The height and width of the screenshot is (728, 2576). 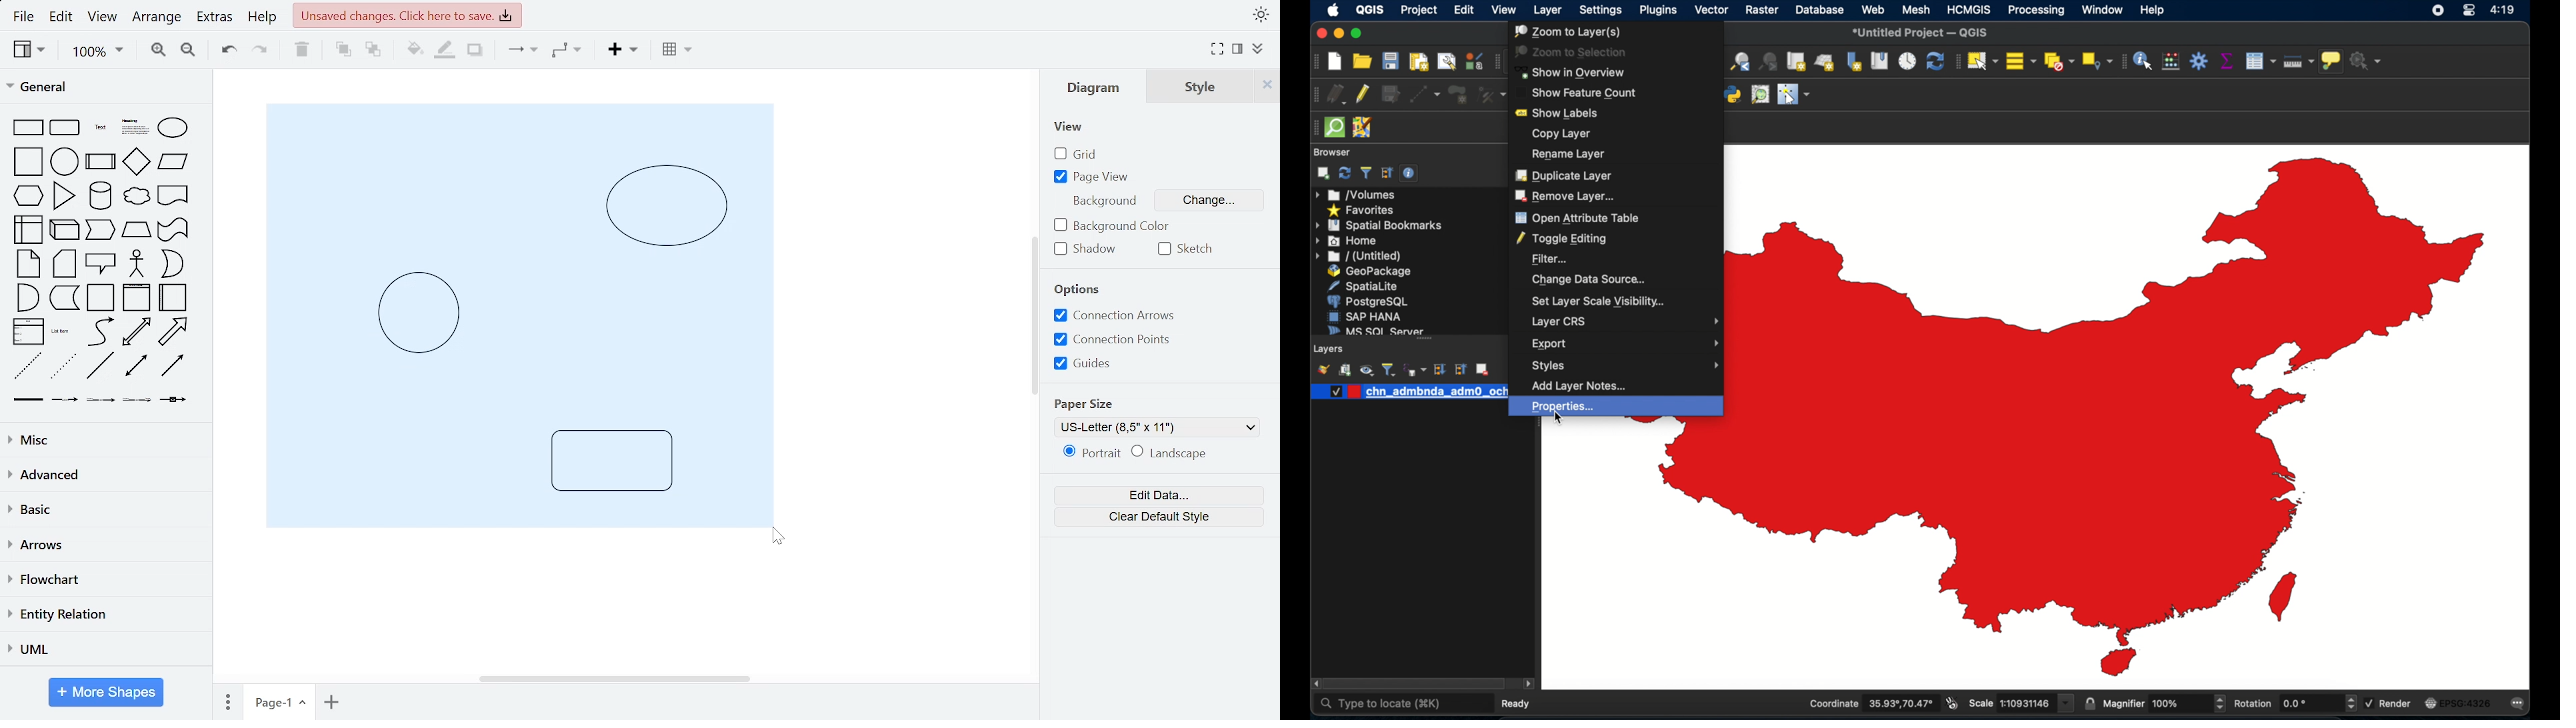 What do you see at coordinates (1258, 49) in the screenshot?
I see `collapse` at bounding box center [1258, 49].